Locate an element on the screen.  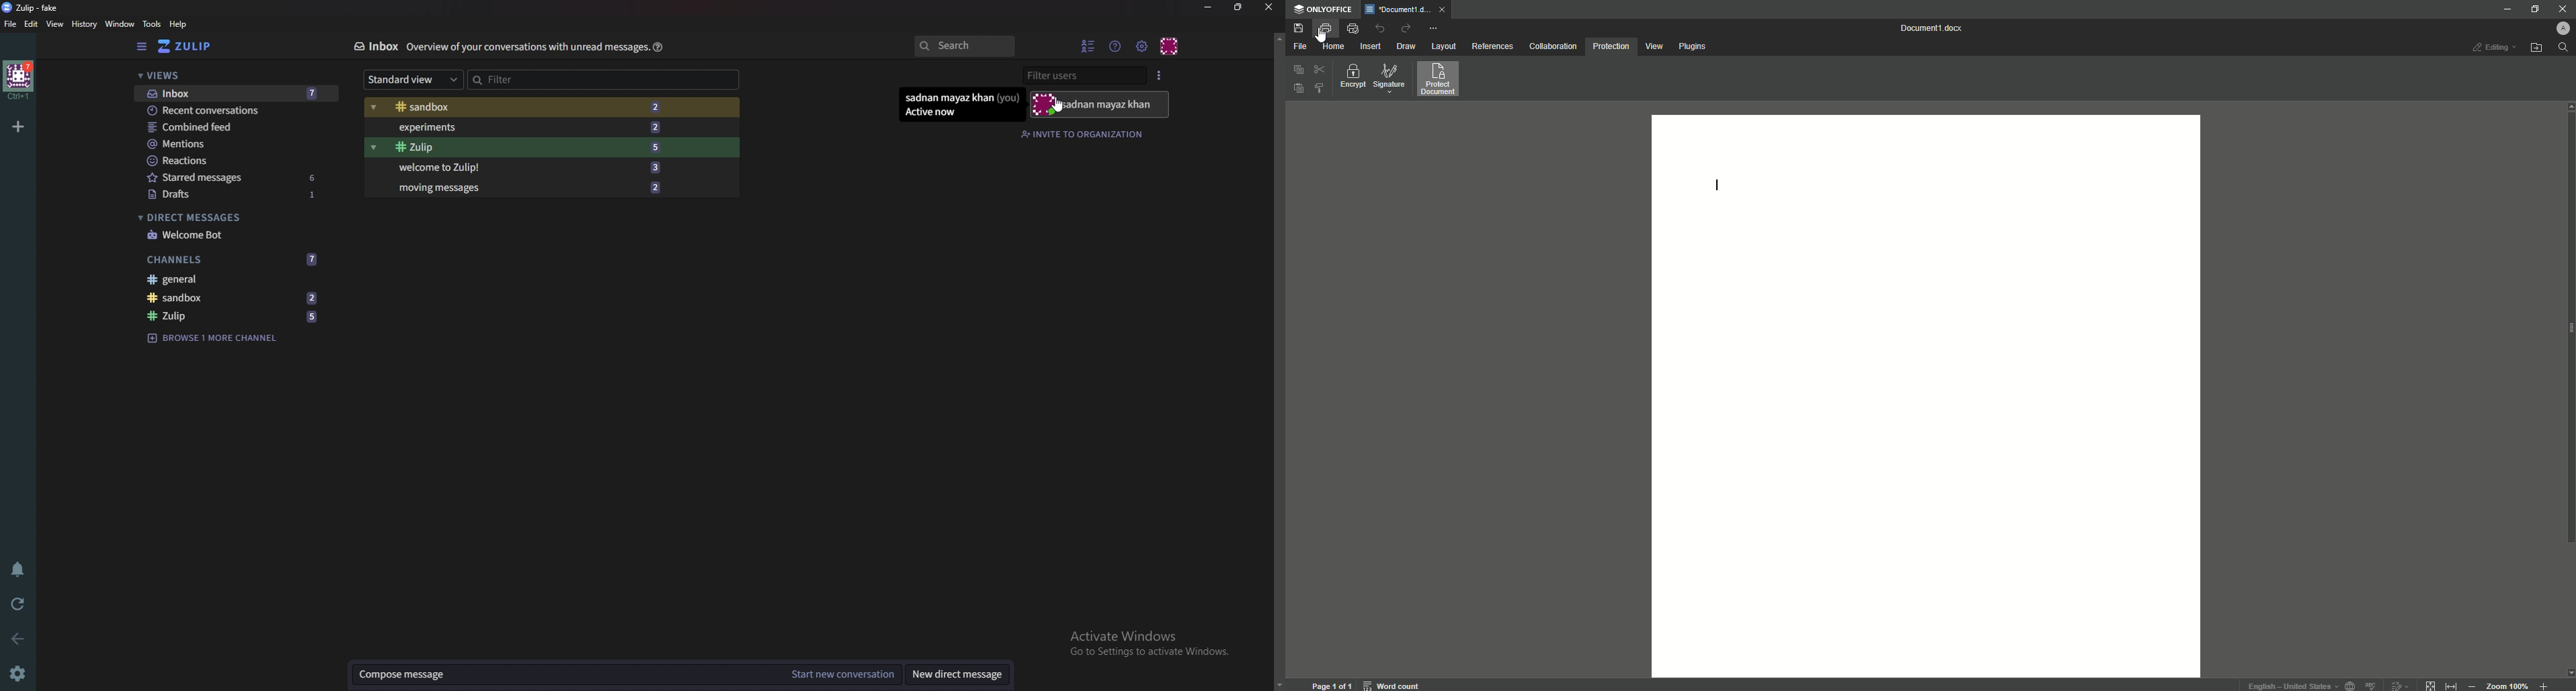
Personal menu is located at coordinates (1169, 44).